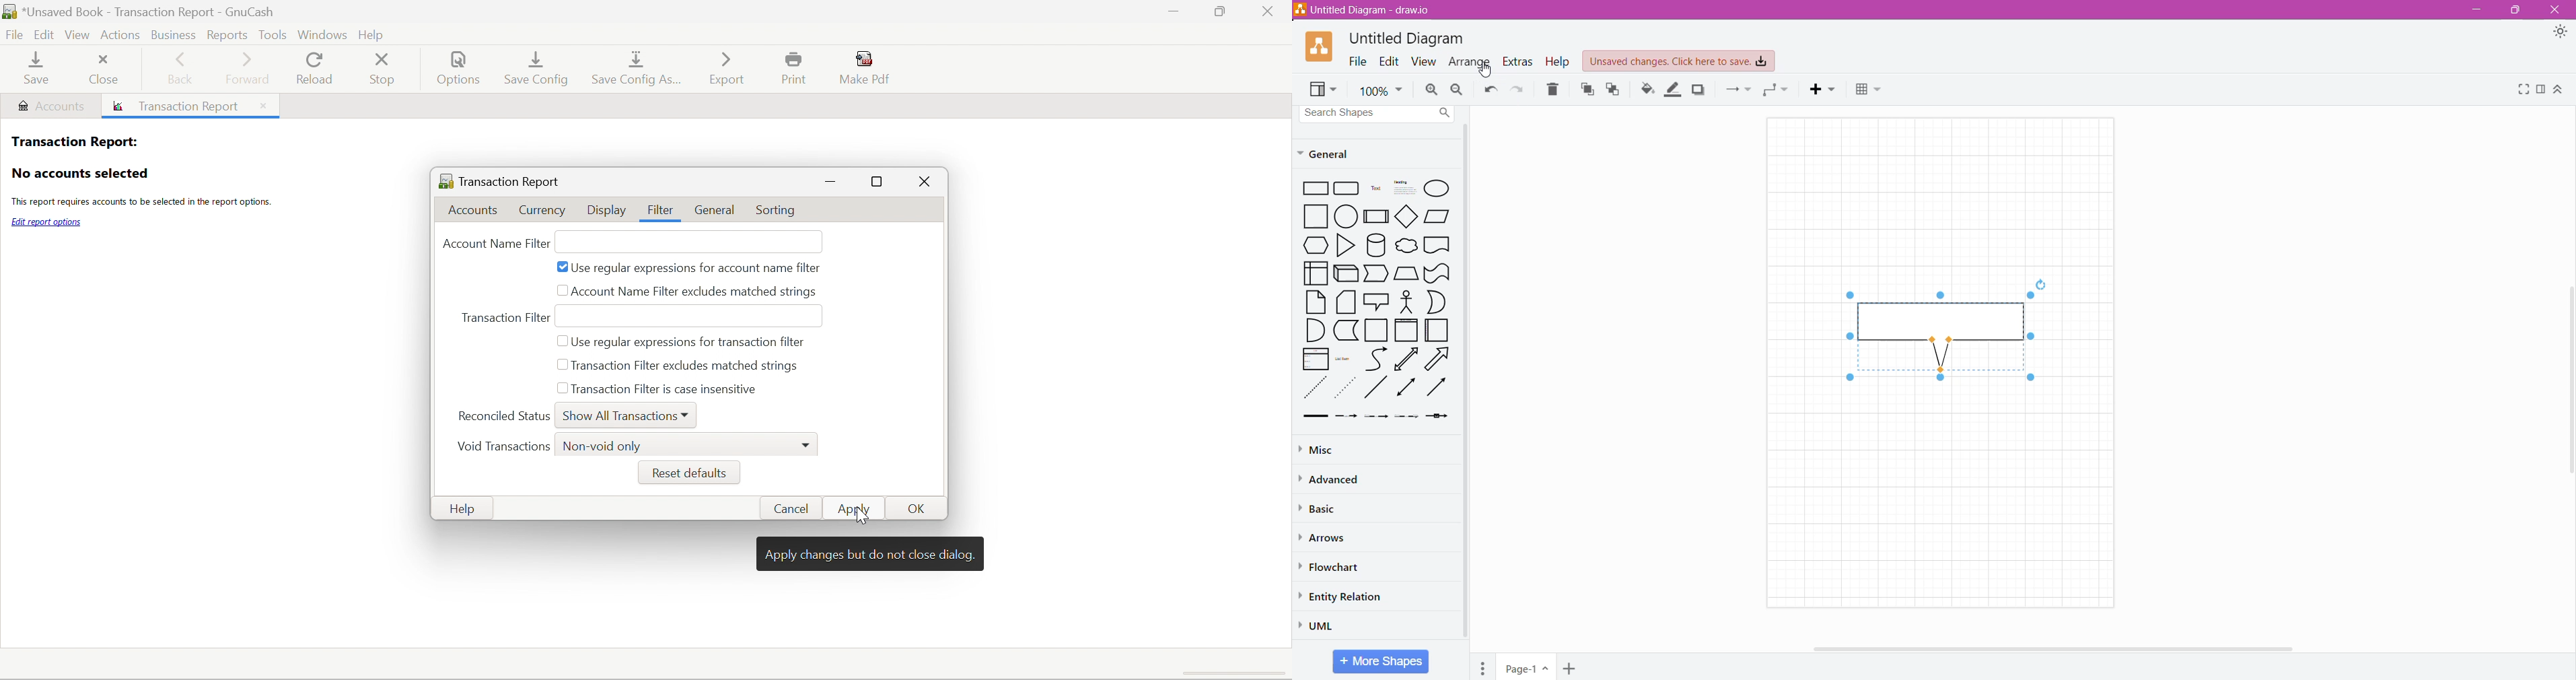  Describe the element at coordinates (1407, 418) in the screenshot. I see `Dotted Arrow ` at that location.